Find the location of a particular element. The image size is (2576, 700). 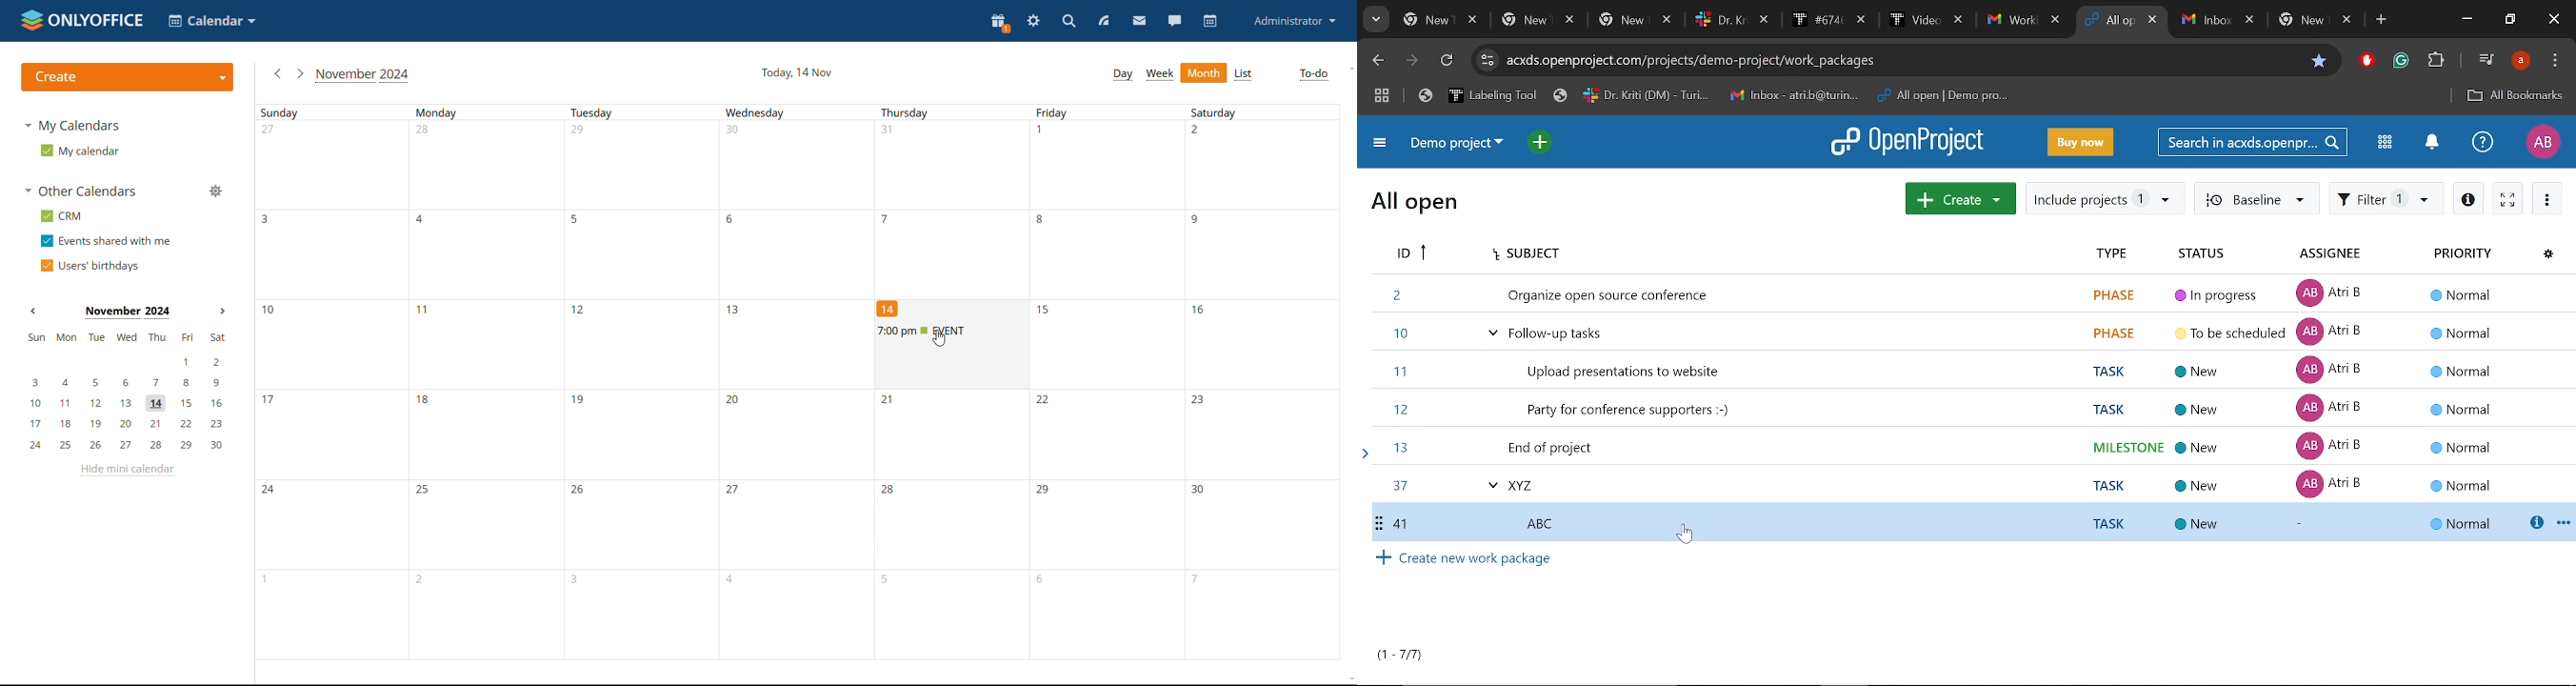

Current project is located at coordinates (1457, 145).